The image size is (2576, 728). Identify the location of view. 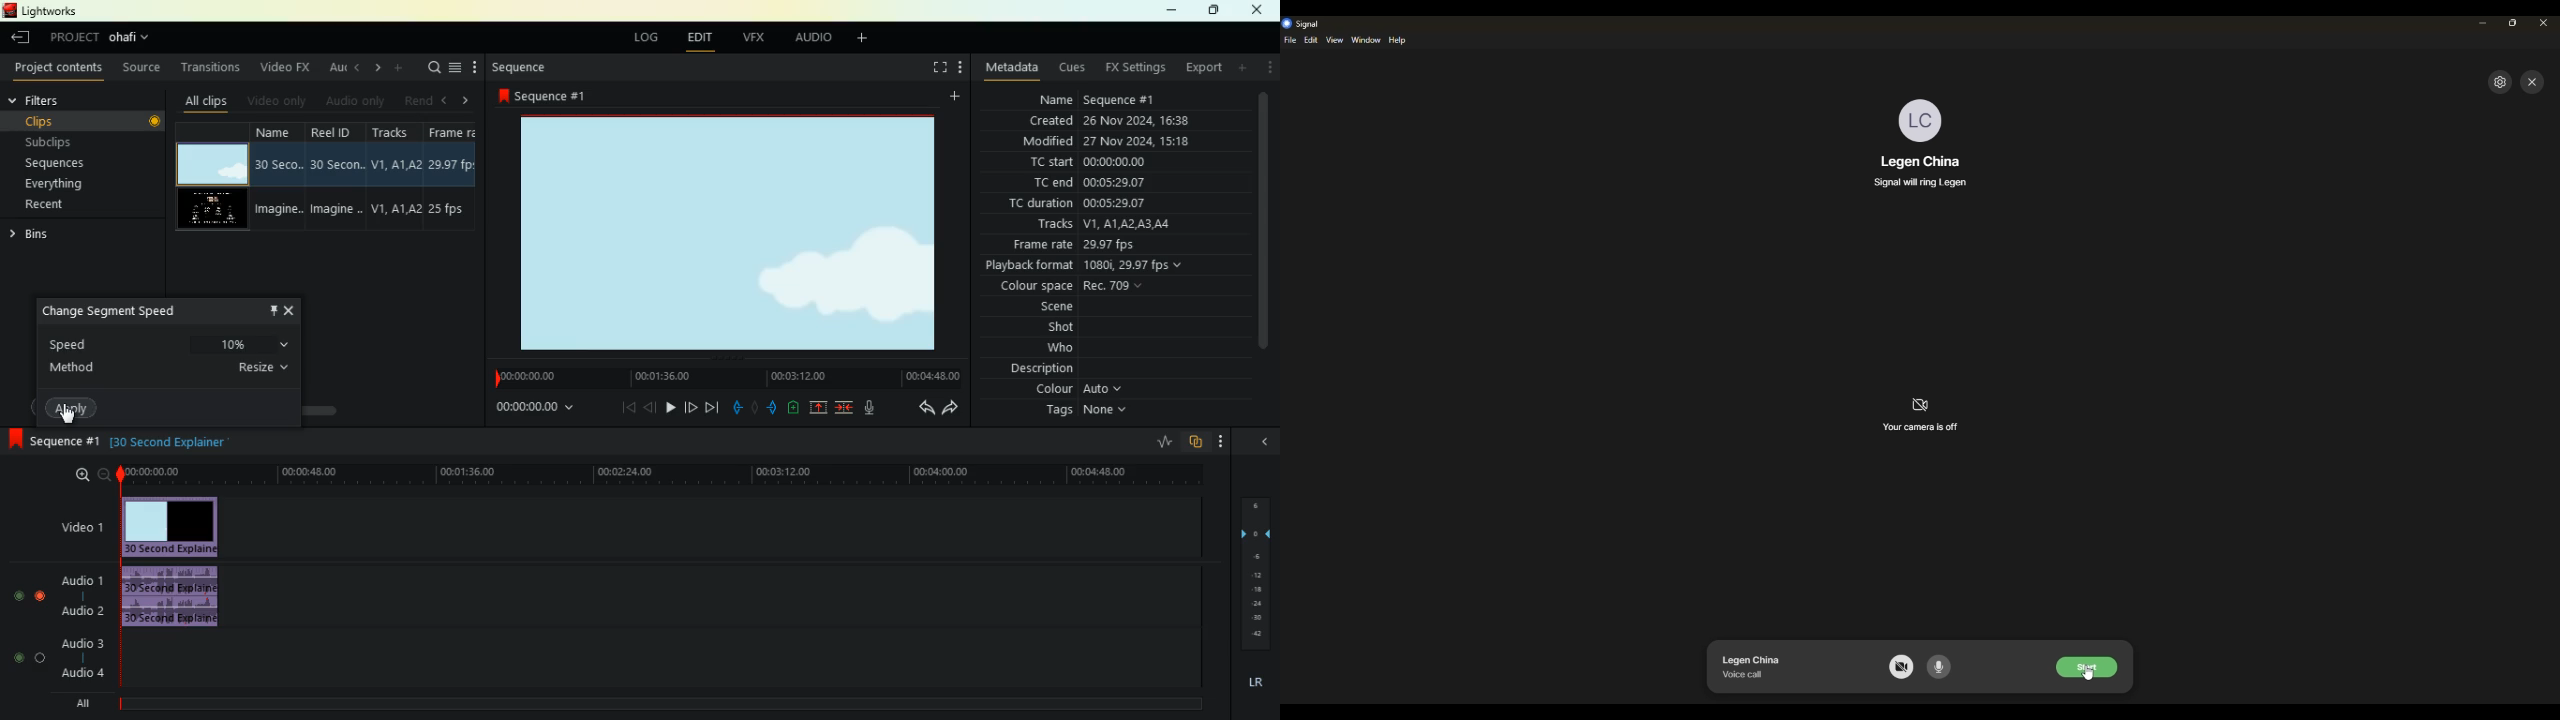
(1336, 41).